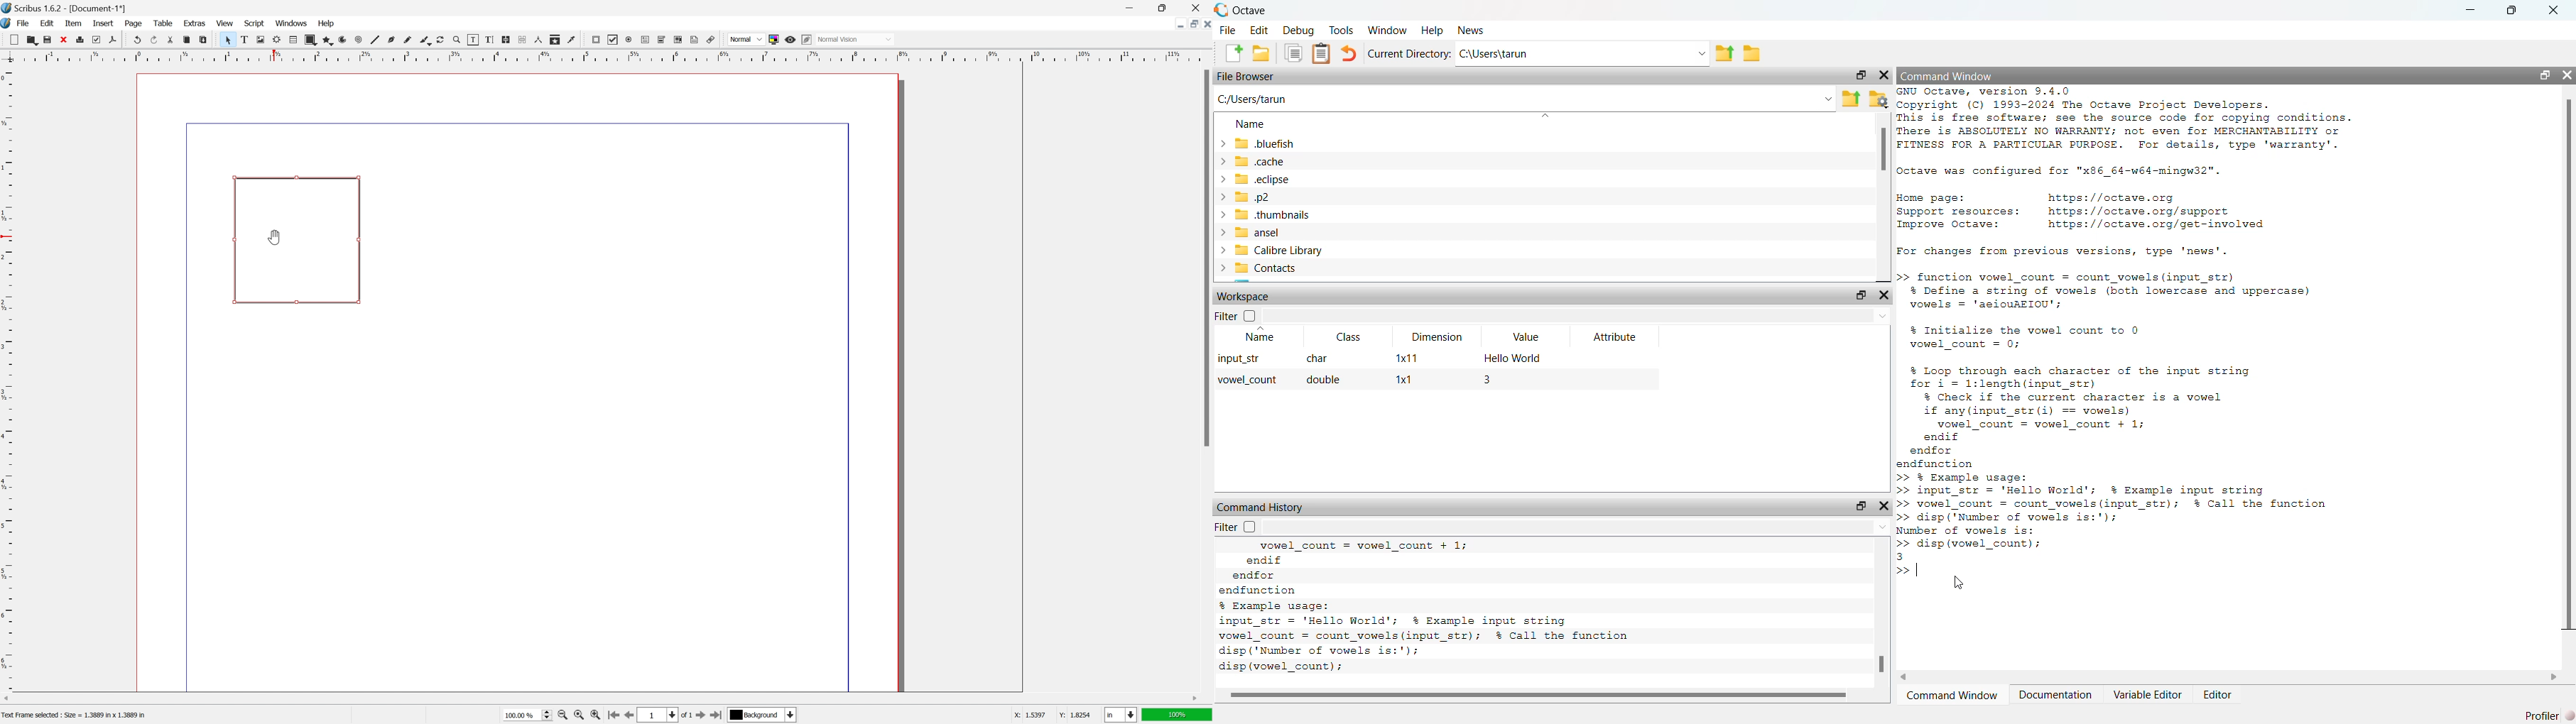 This screenshot has height=728, width=2576. What do you see at coordinates (1176, 24) in the screenshot?
I see `minimize` at bounding box center [1176, 24].